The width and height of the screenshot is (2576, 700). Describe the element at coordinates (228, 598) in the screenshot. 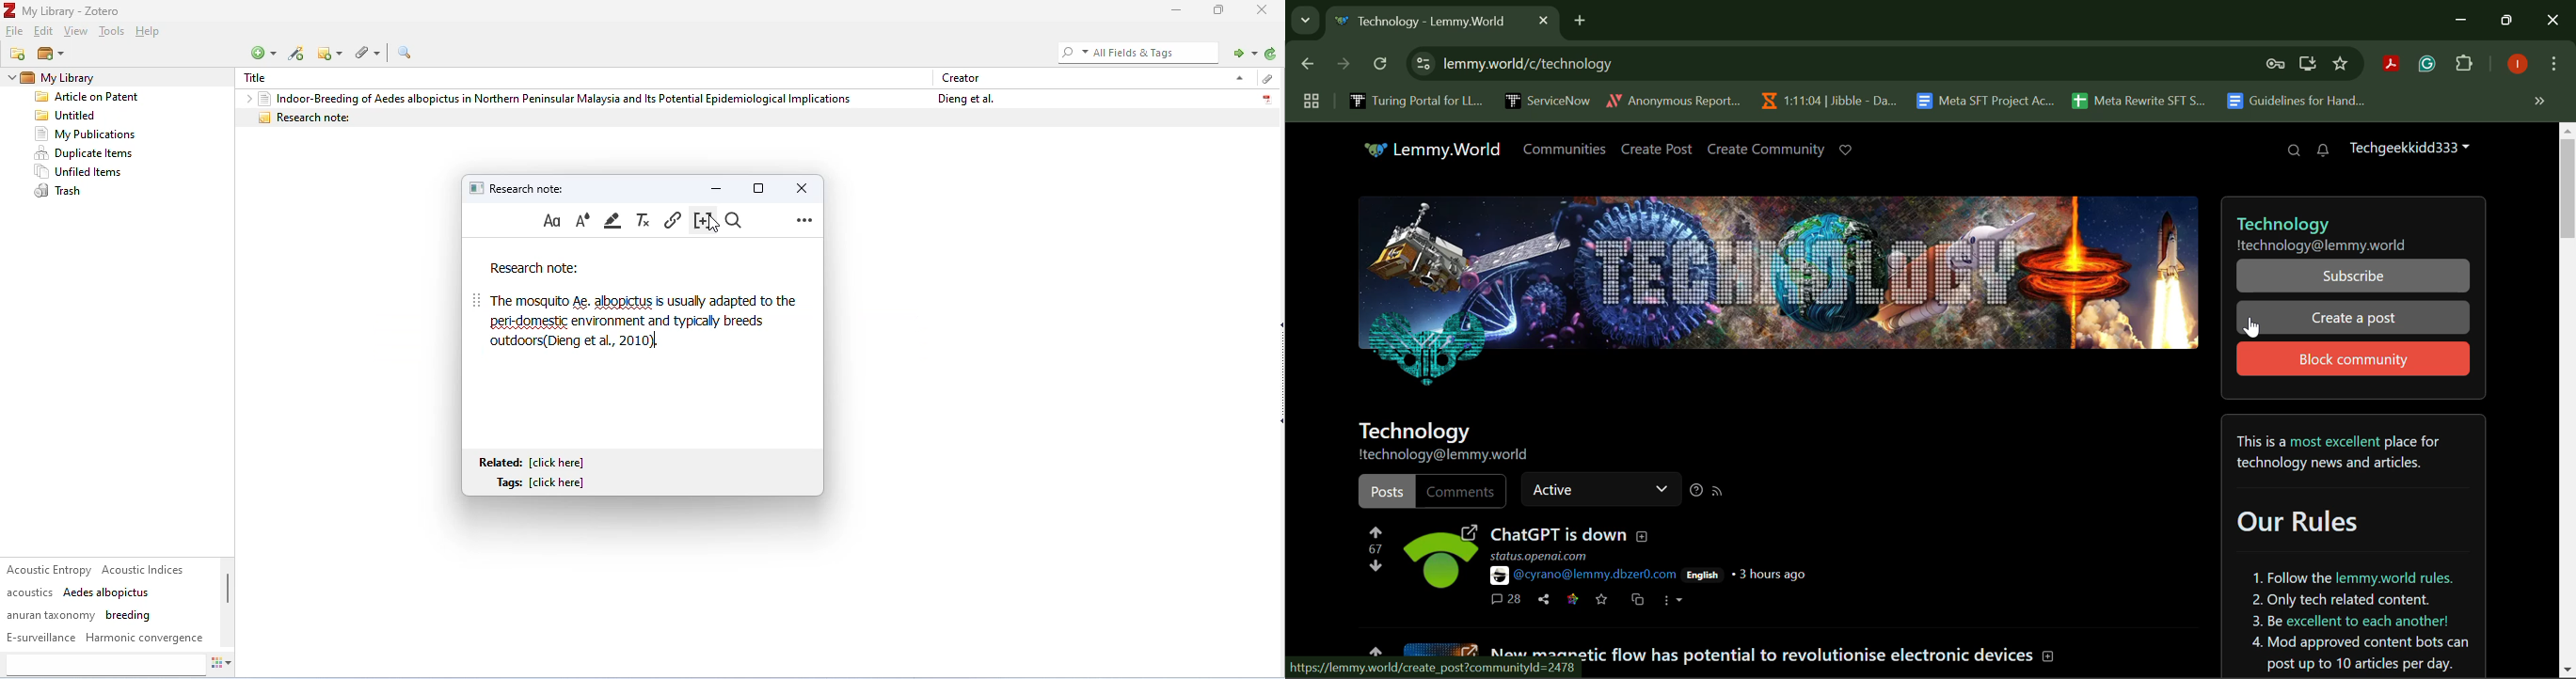

I see `vertical scroll bar` at that location.